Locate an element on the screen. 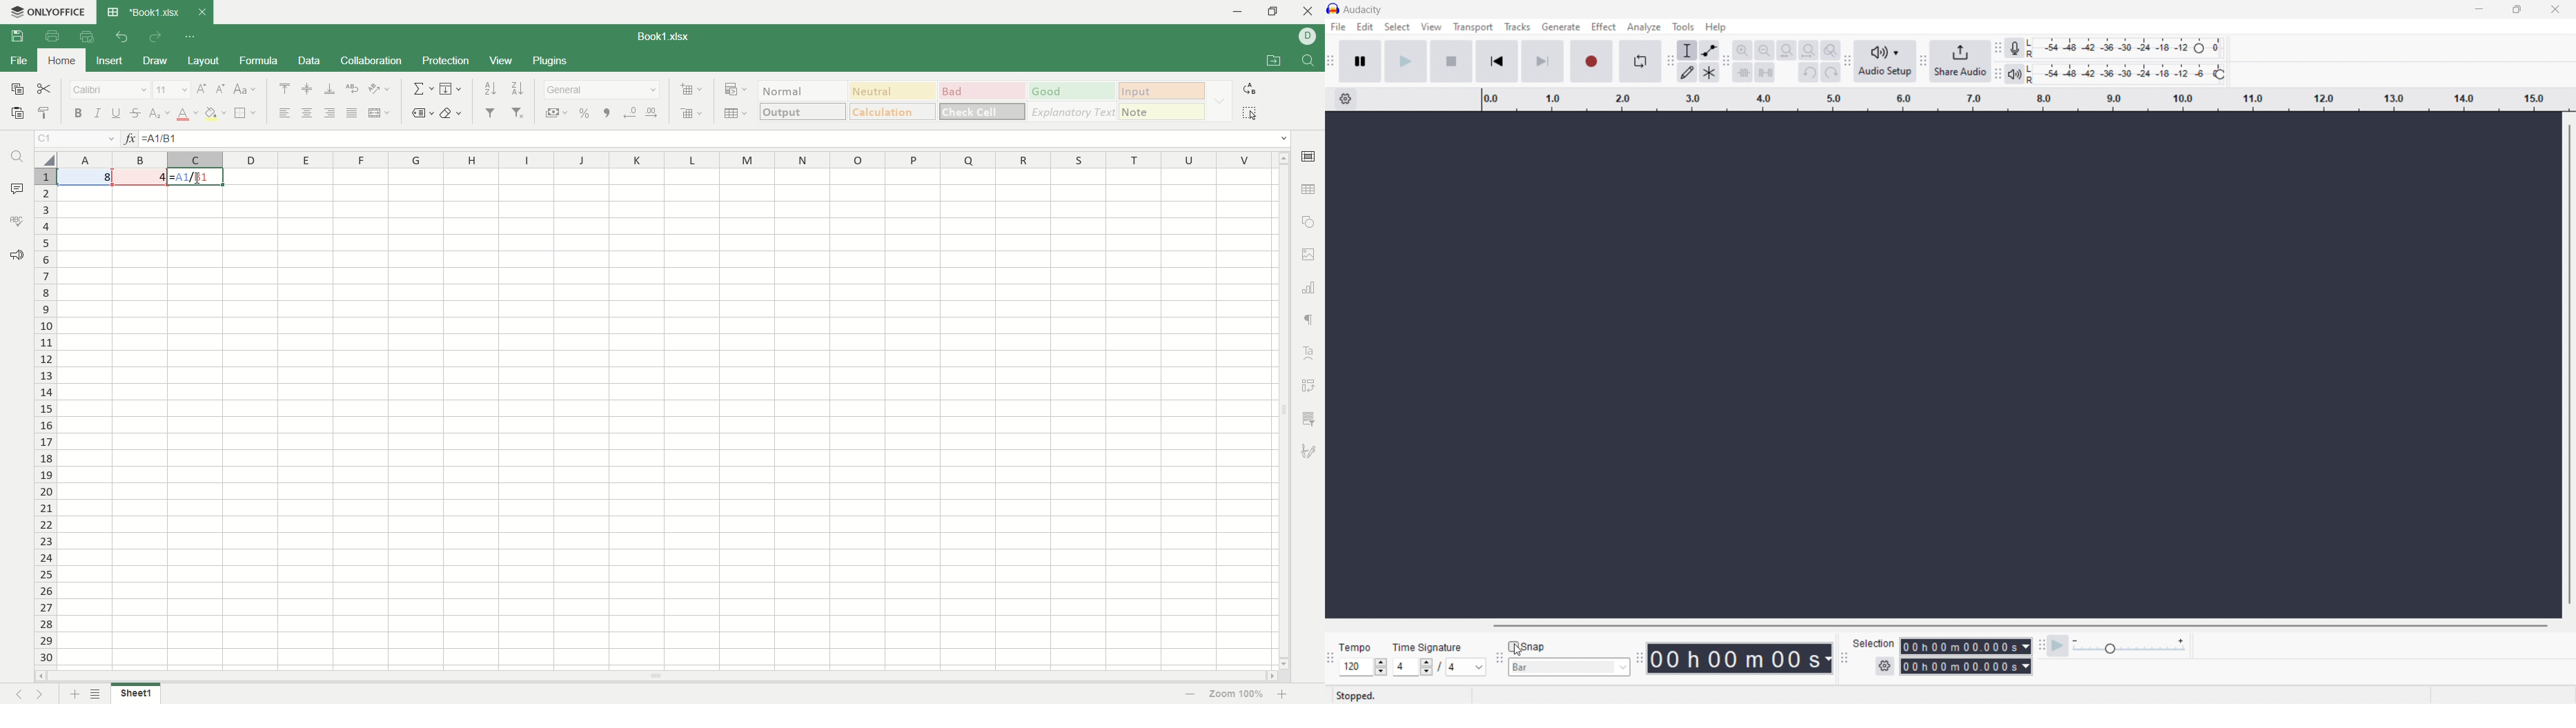  copy is located at coordinates (17, 90).